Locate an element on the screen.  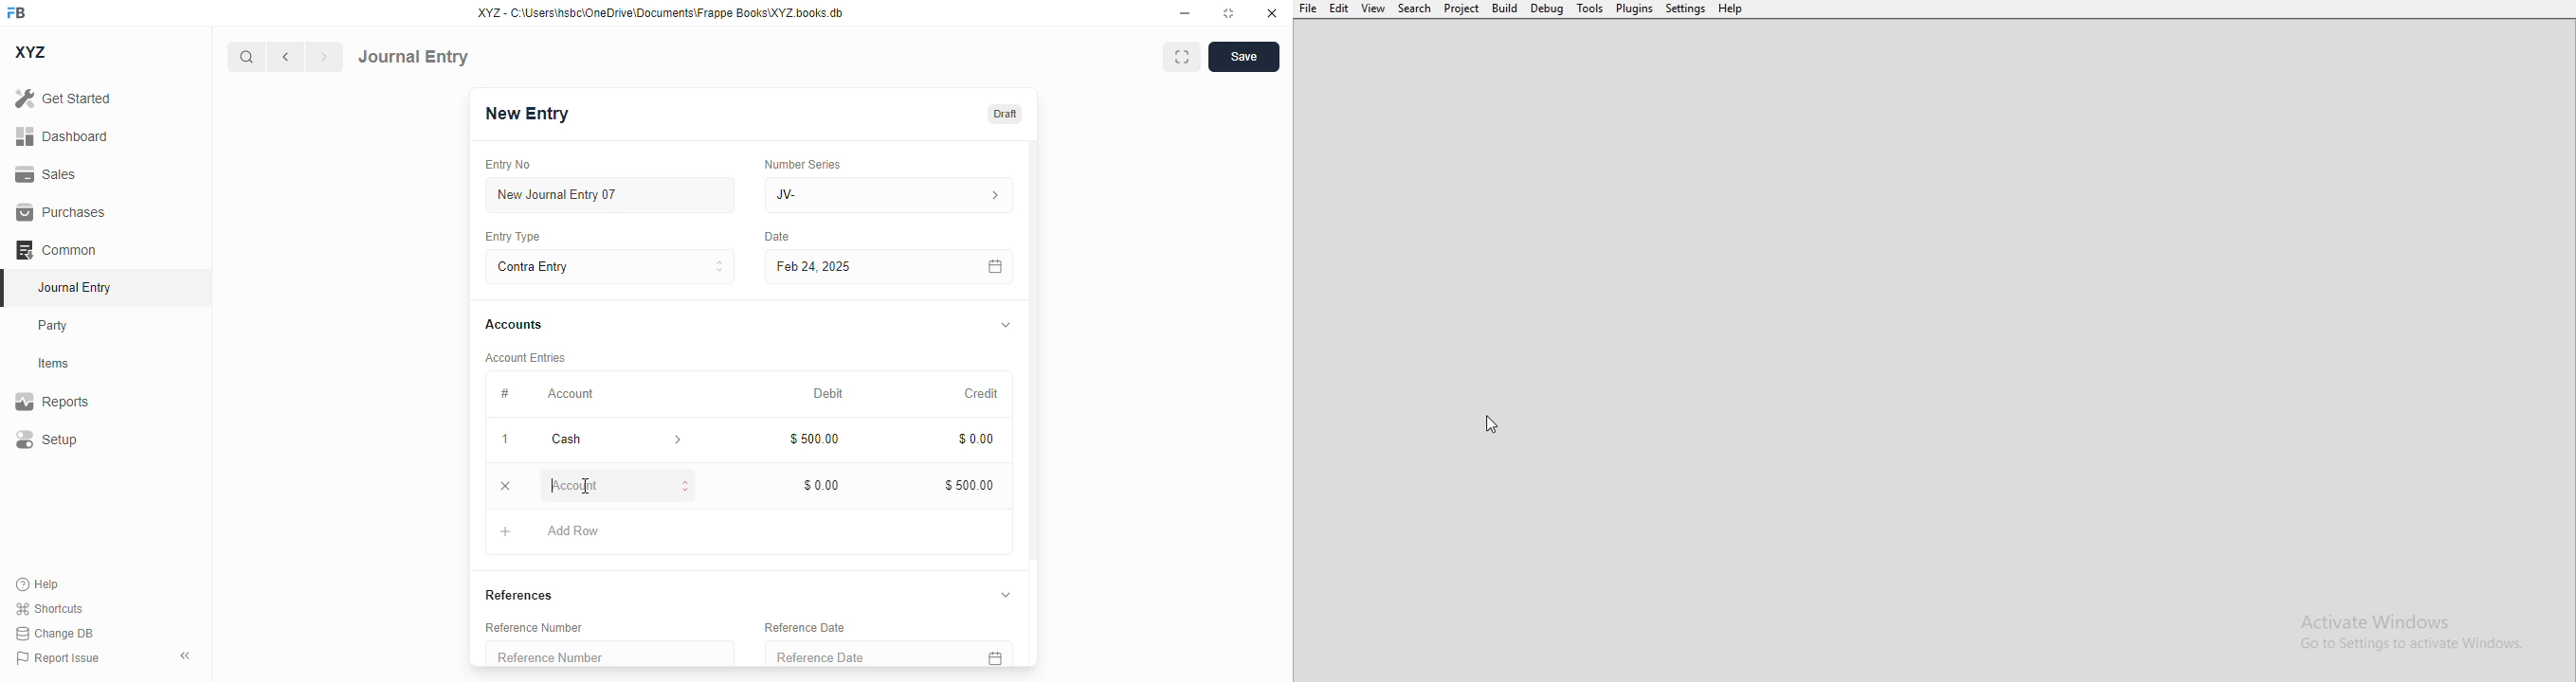
dashboard is located at coordinates (62, 135).